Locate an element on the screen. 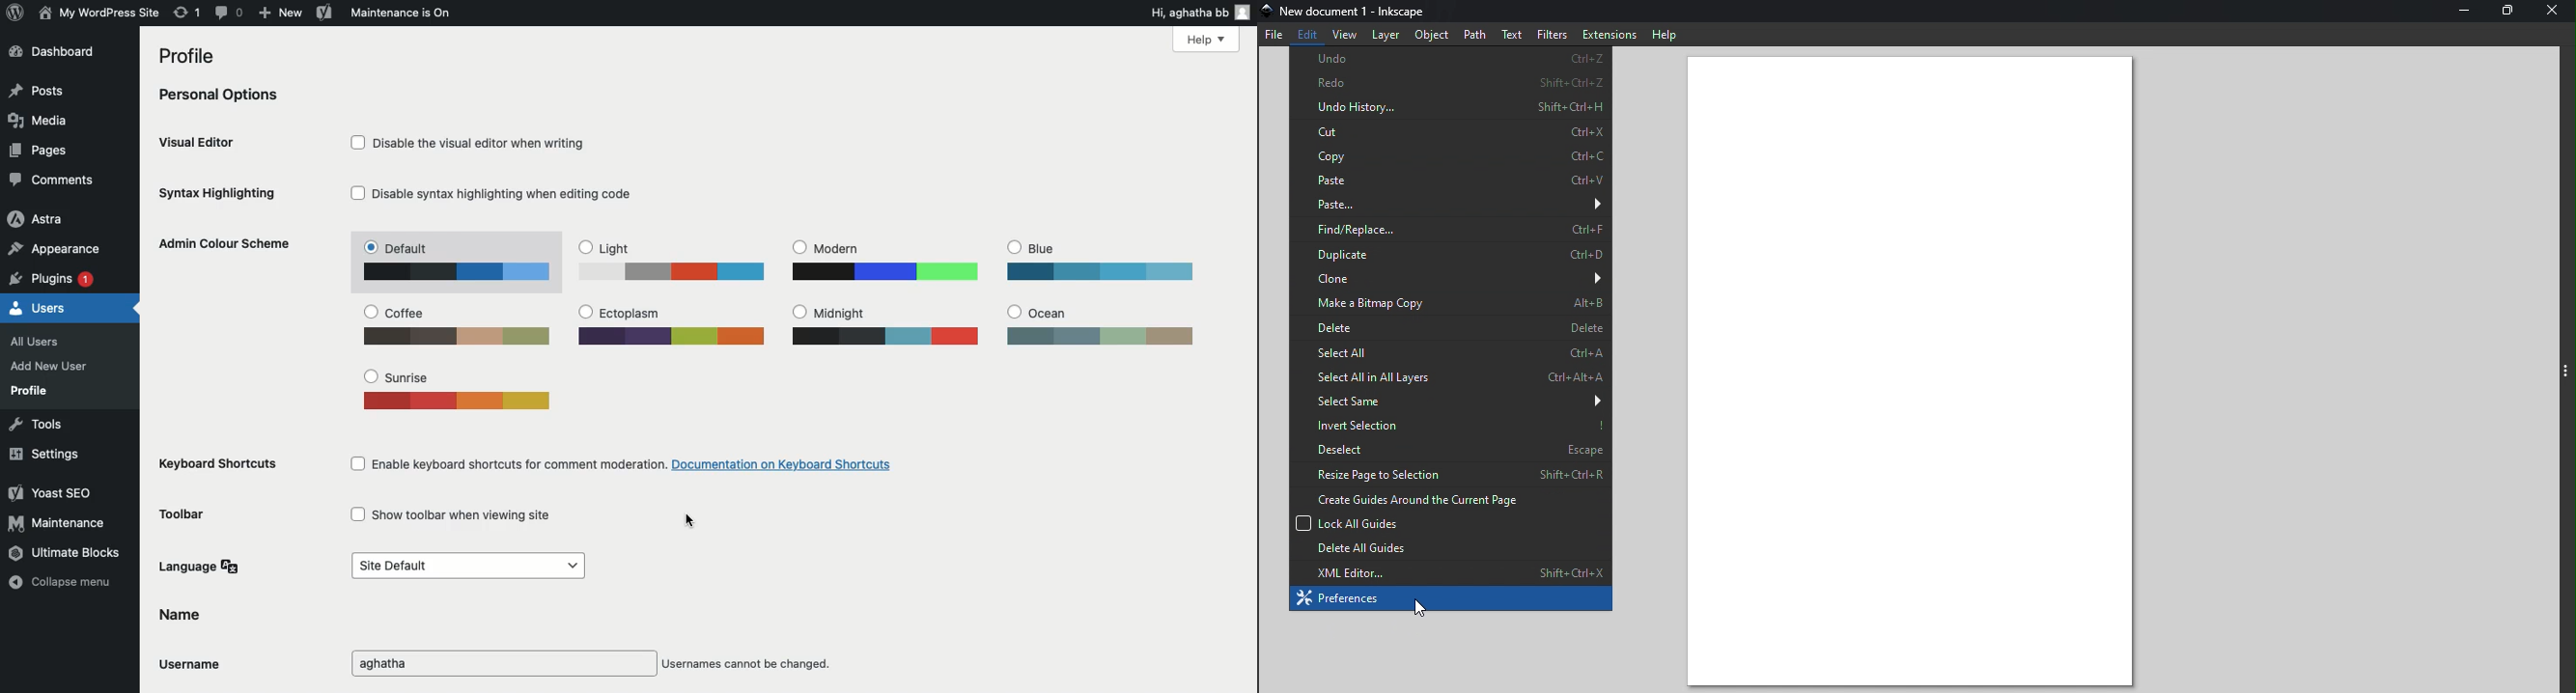 This screenshot has height=700, width=2576. Syntax highlighting is located at coordinates (220, 194).